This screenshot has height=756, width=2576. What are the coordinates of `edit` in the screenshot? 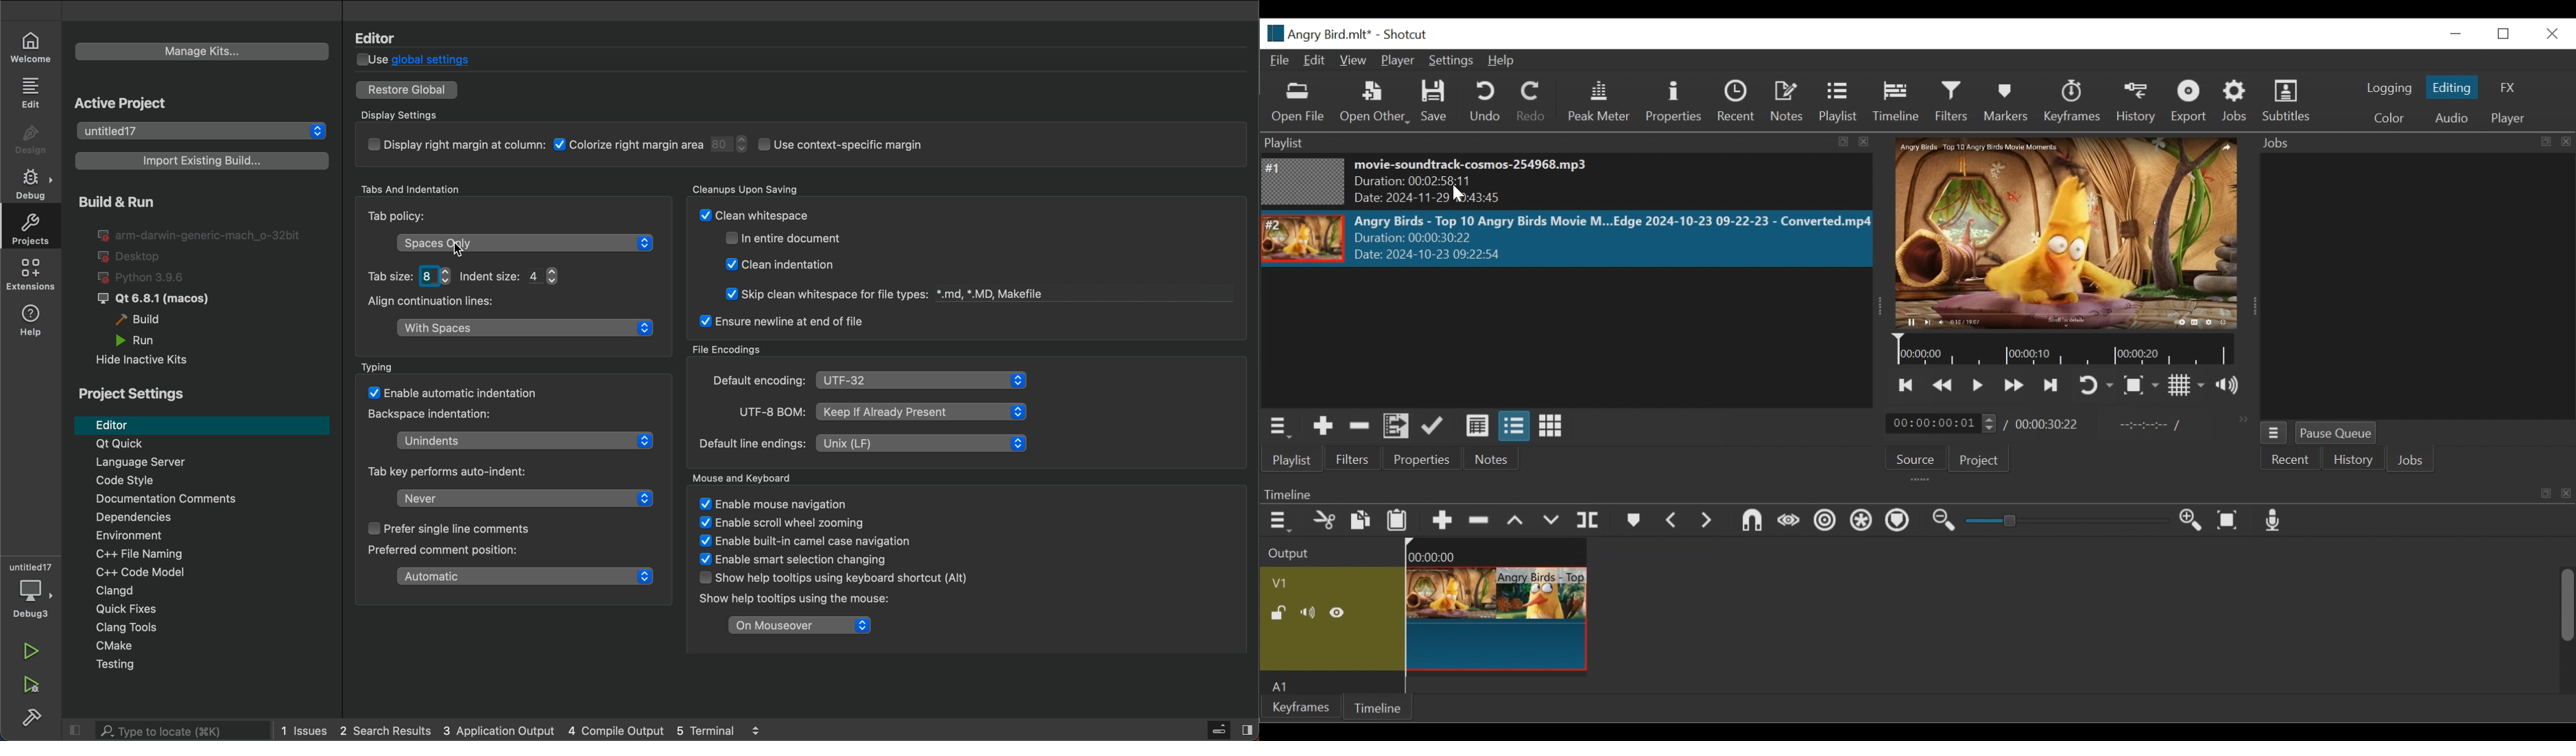 It's located at (34, 94).